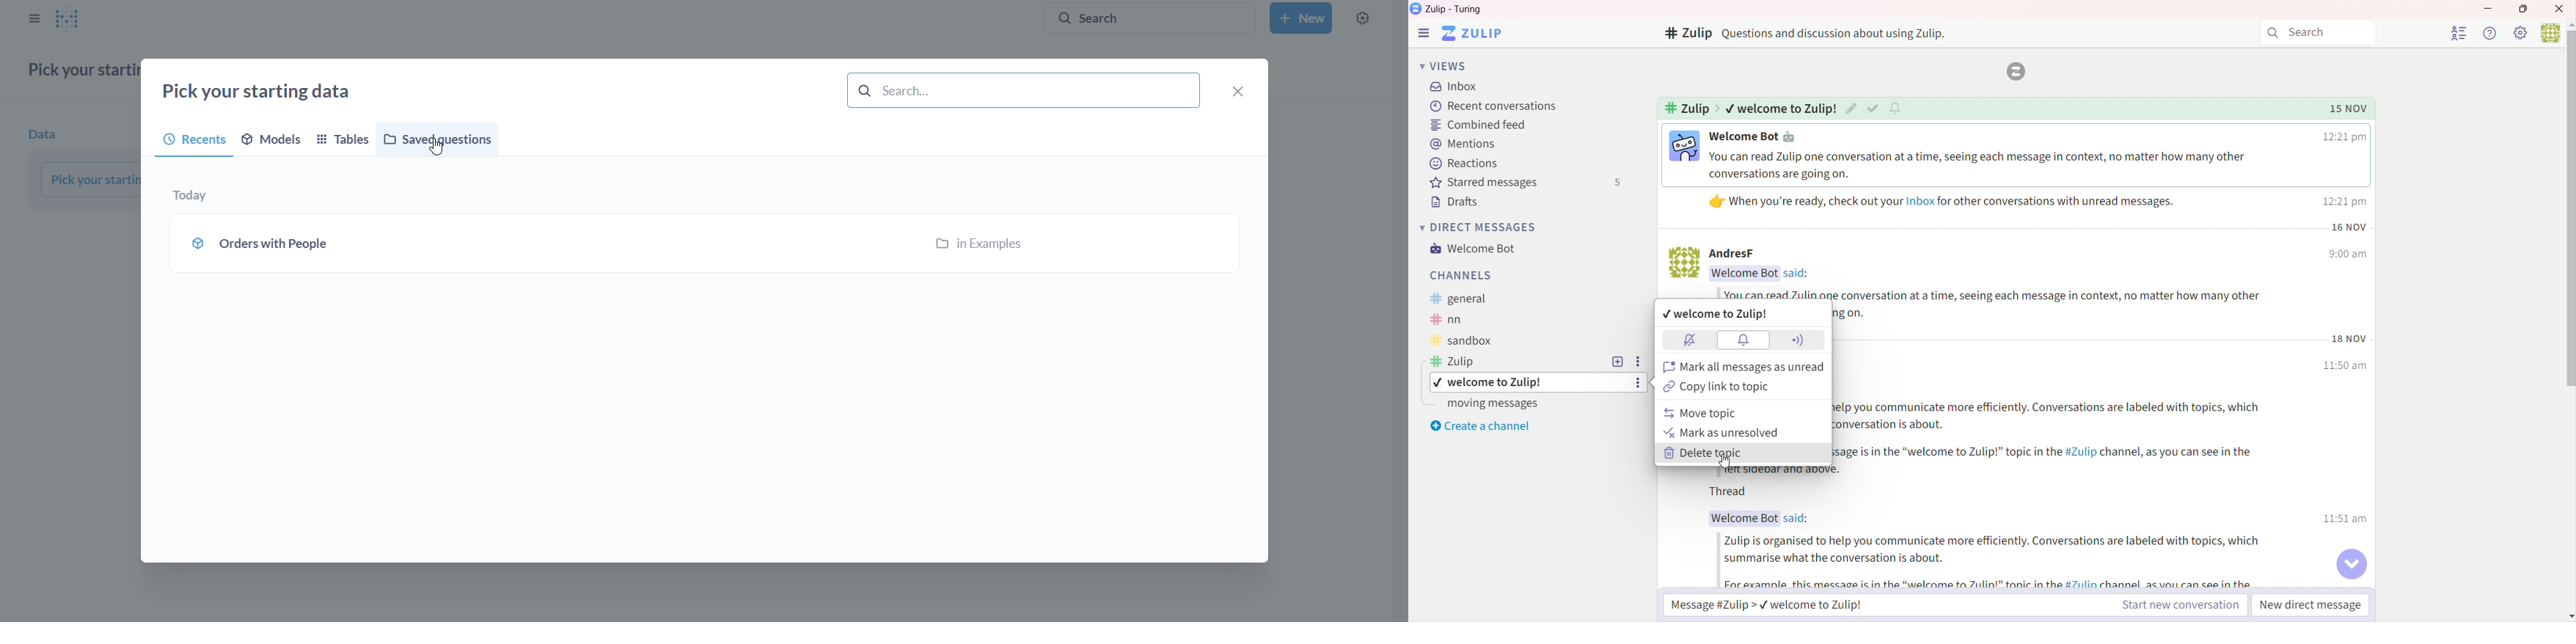 The height and width of the screenshot is (644, 2576). Describe the element at coordinates (1685, 145) in the screenshot. I see `Image` at that location.